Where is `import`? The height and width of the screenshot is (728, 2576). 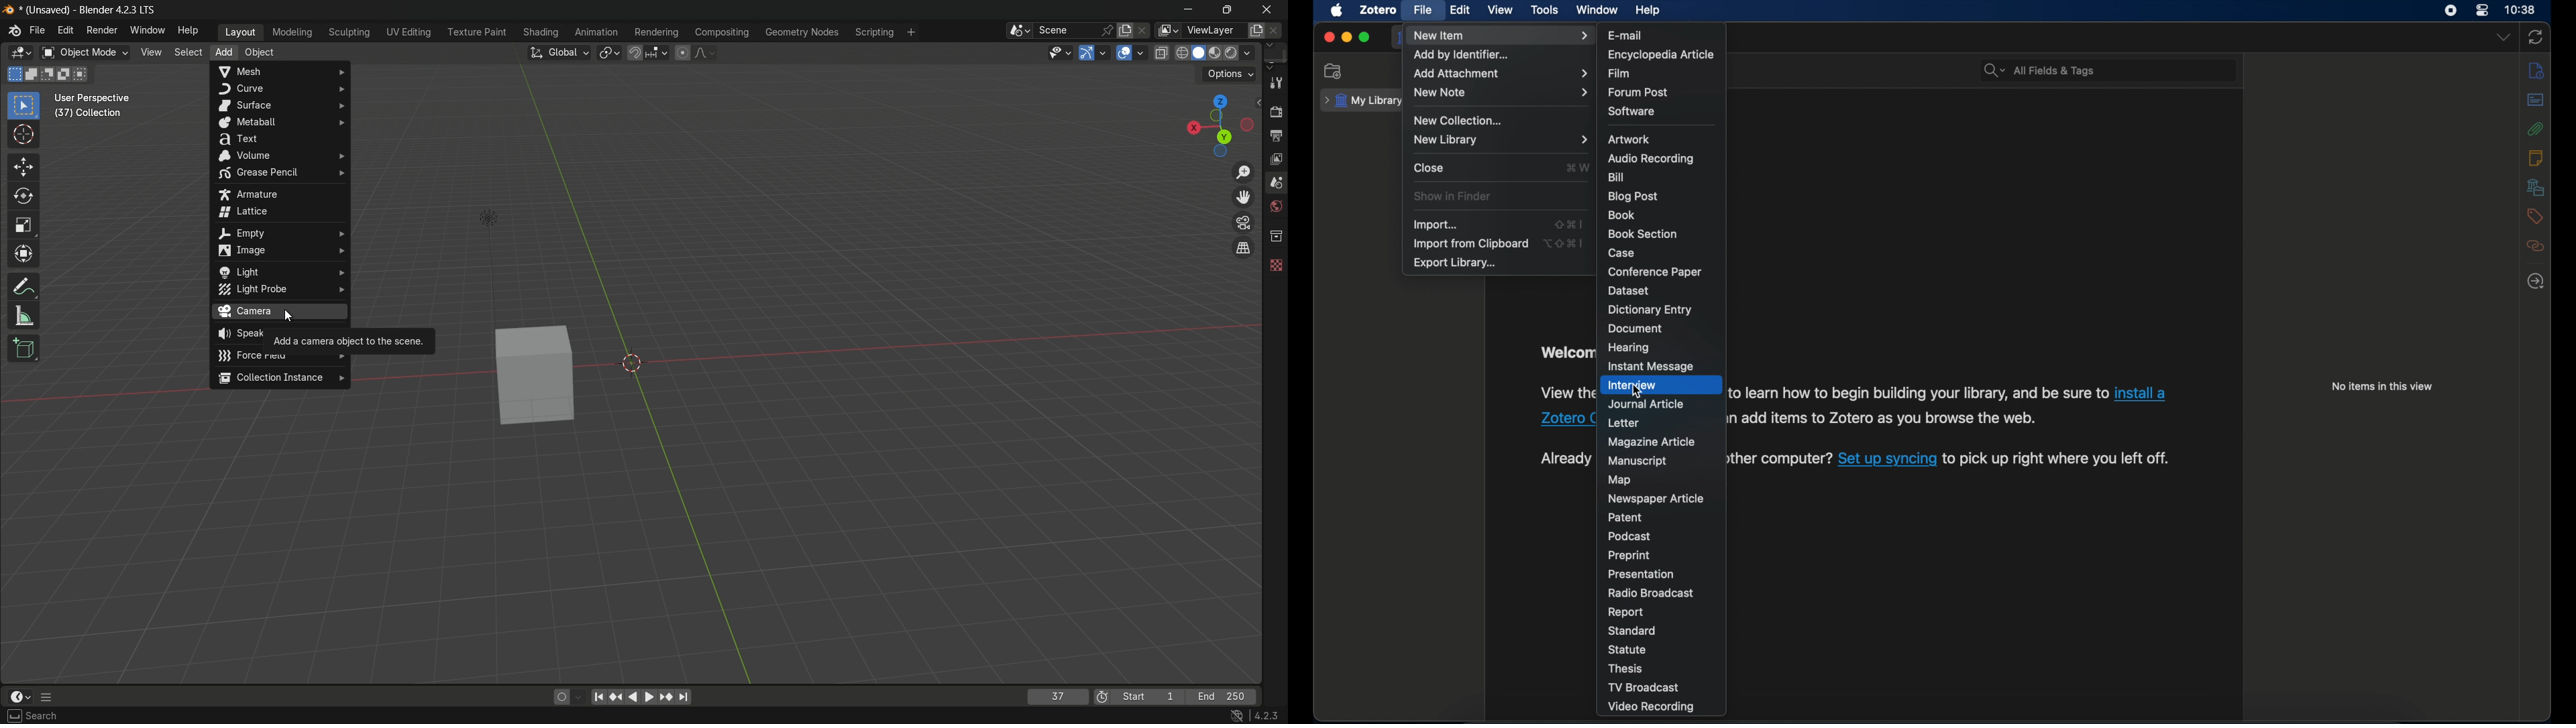
import is located at coordinates (1436, 225).